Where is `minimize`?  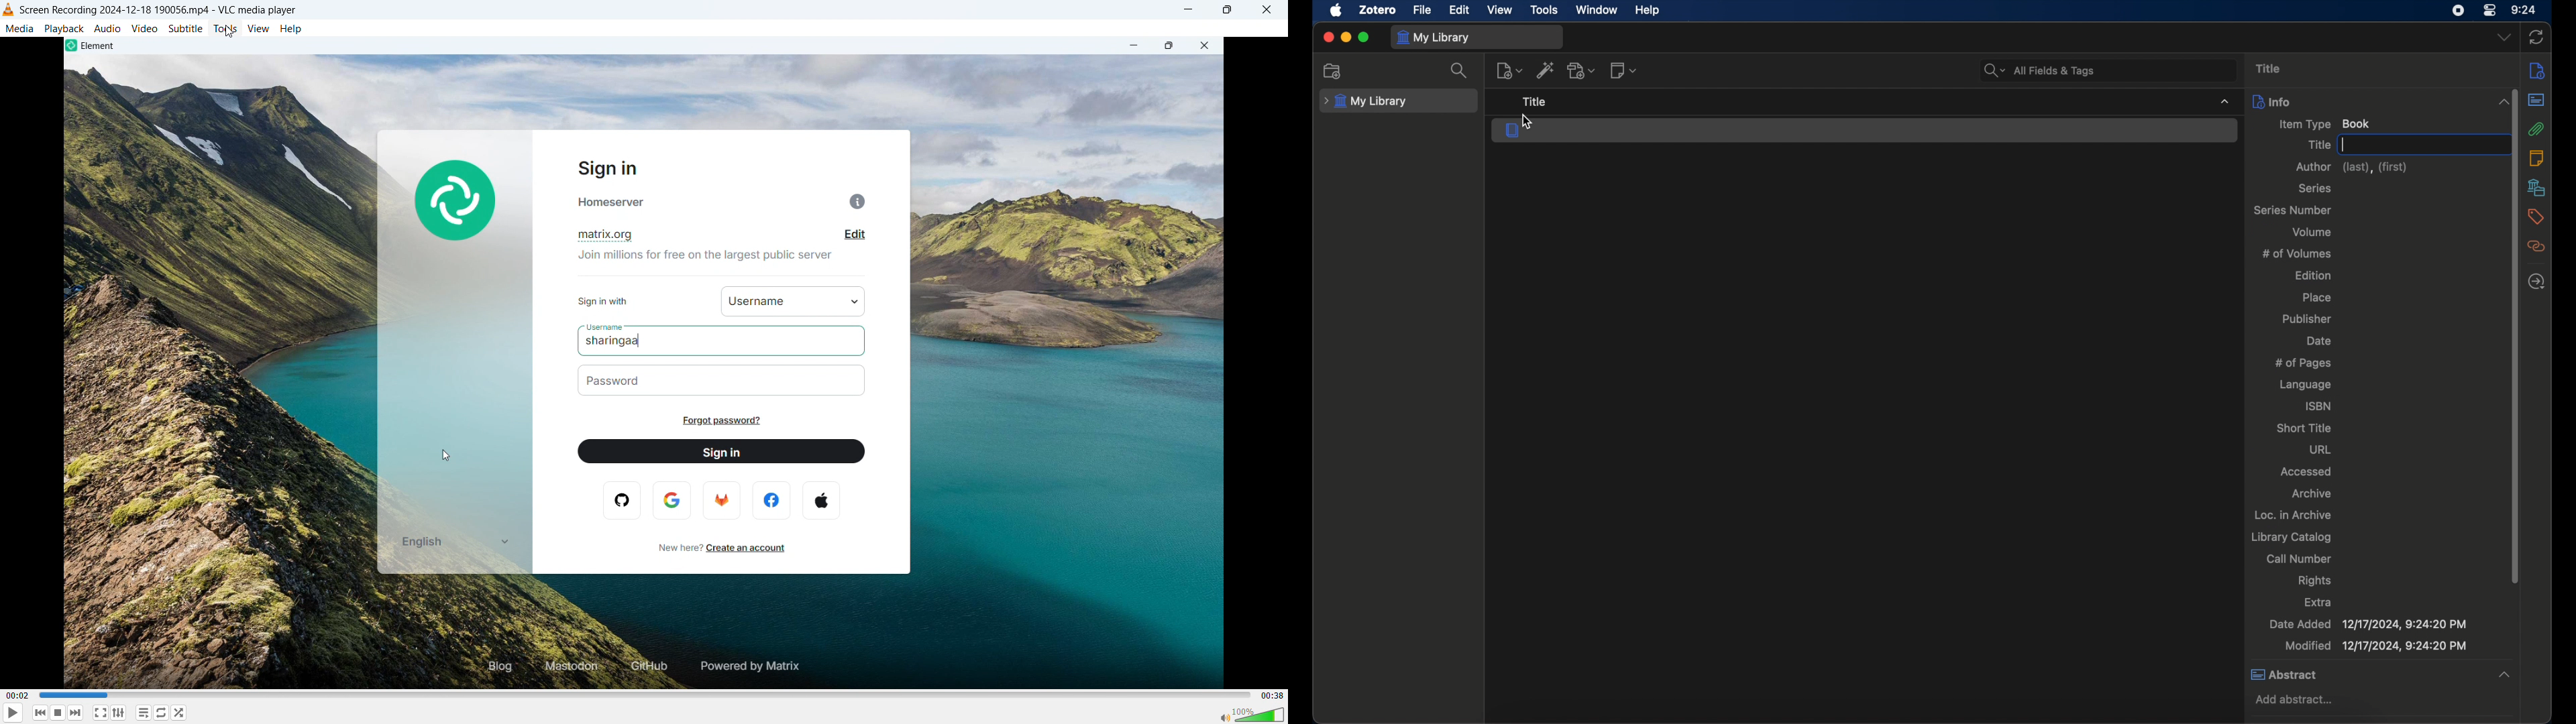
minimize is located at coordinates (1186, 9).